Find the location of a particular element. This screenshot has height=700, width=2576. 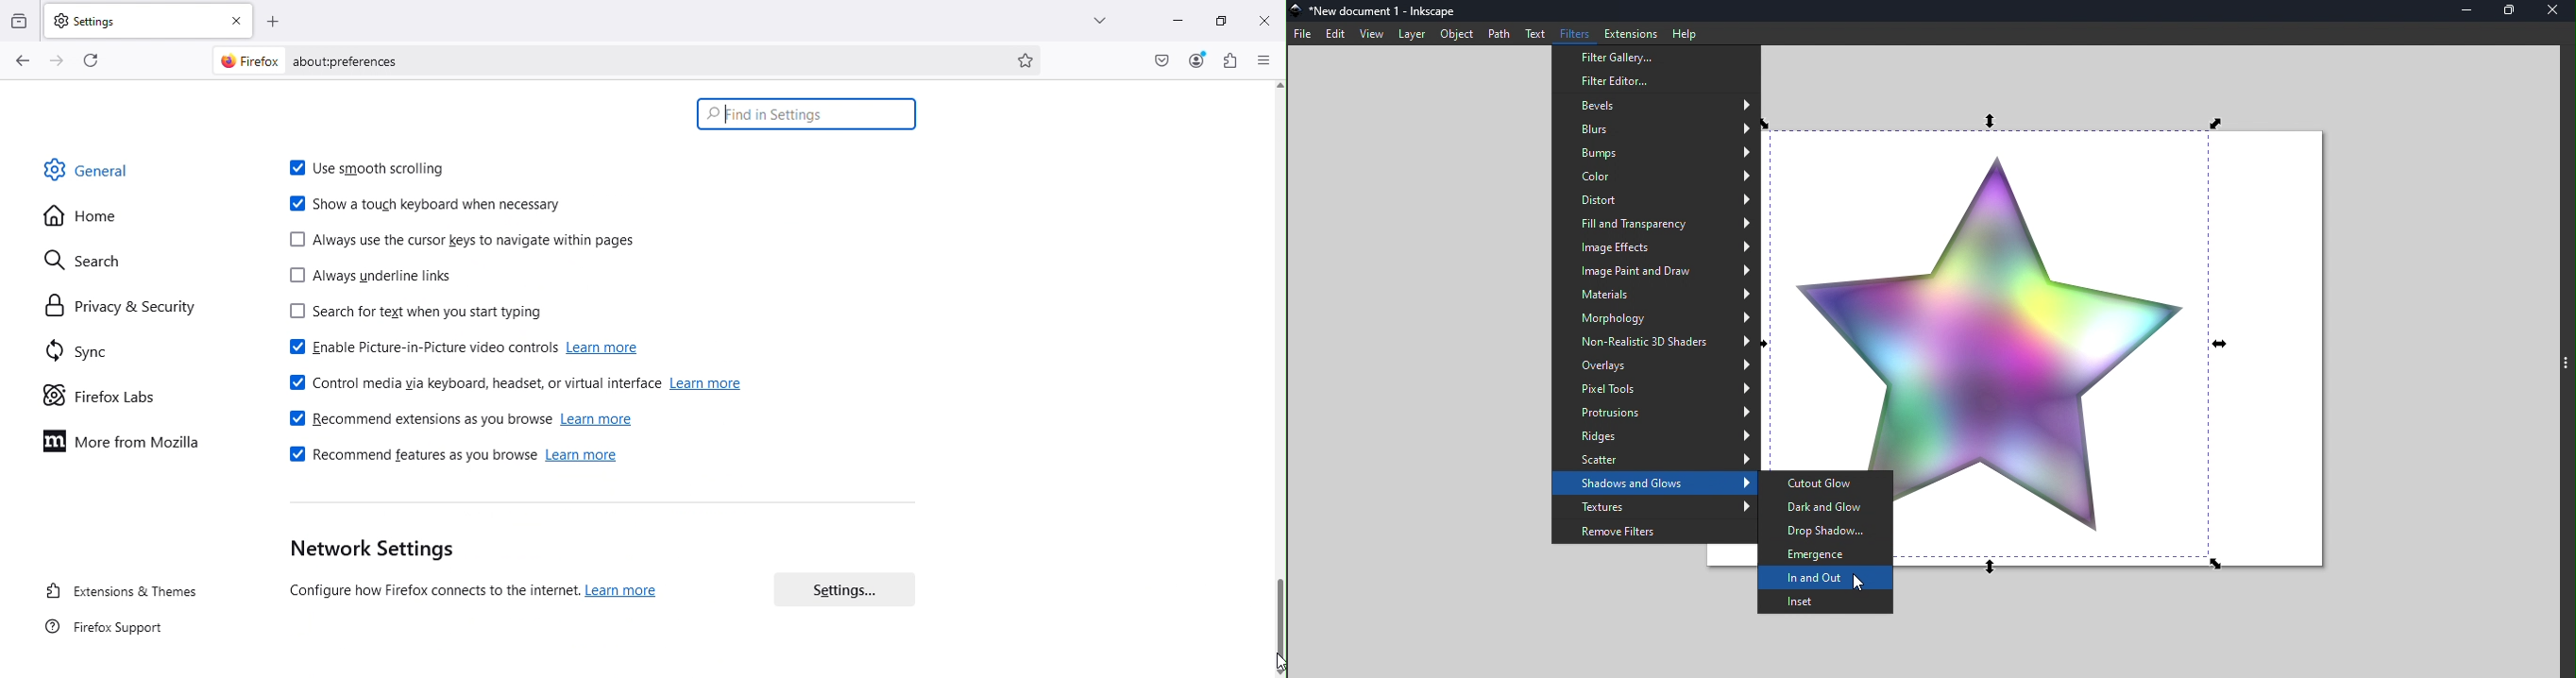

Path is located at coordinates (1501, 35).